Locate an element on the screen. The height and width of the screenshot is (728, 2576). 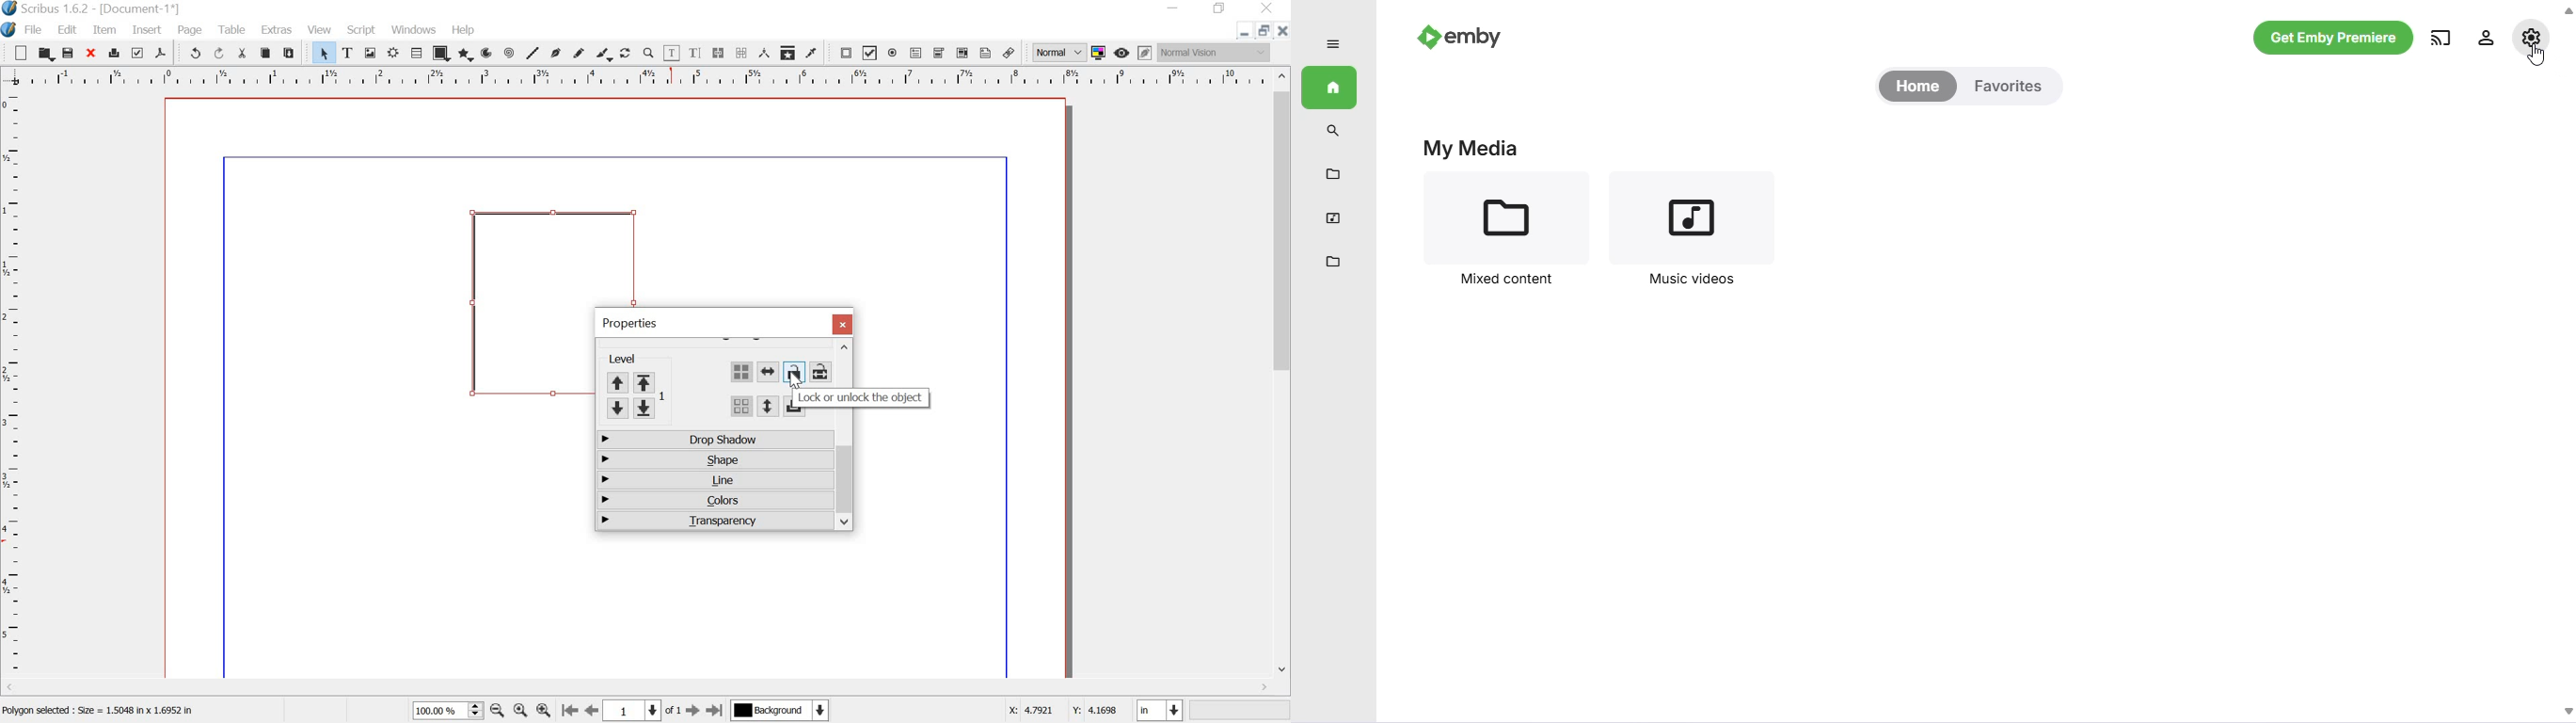
colors is located at coordinates (712, 502).